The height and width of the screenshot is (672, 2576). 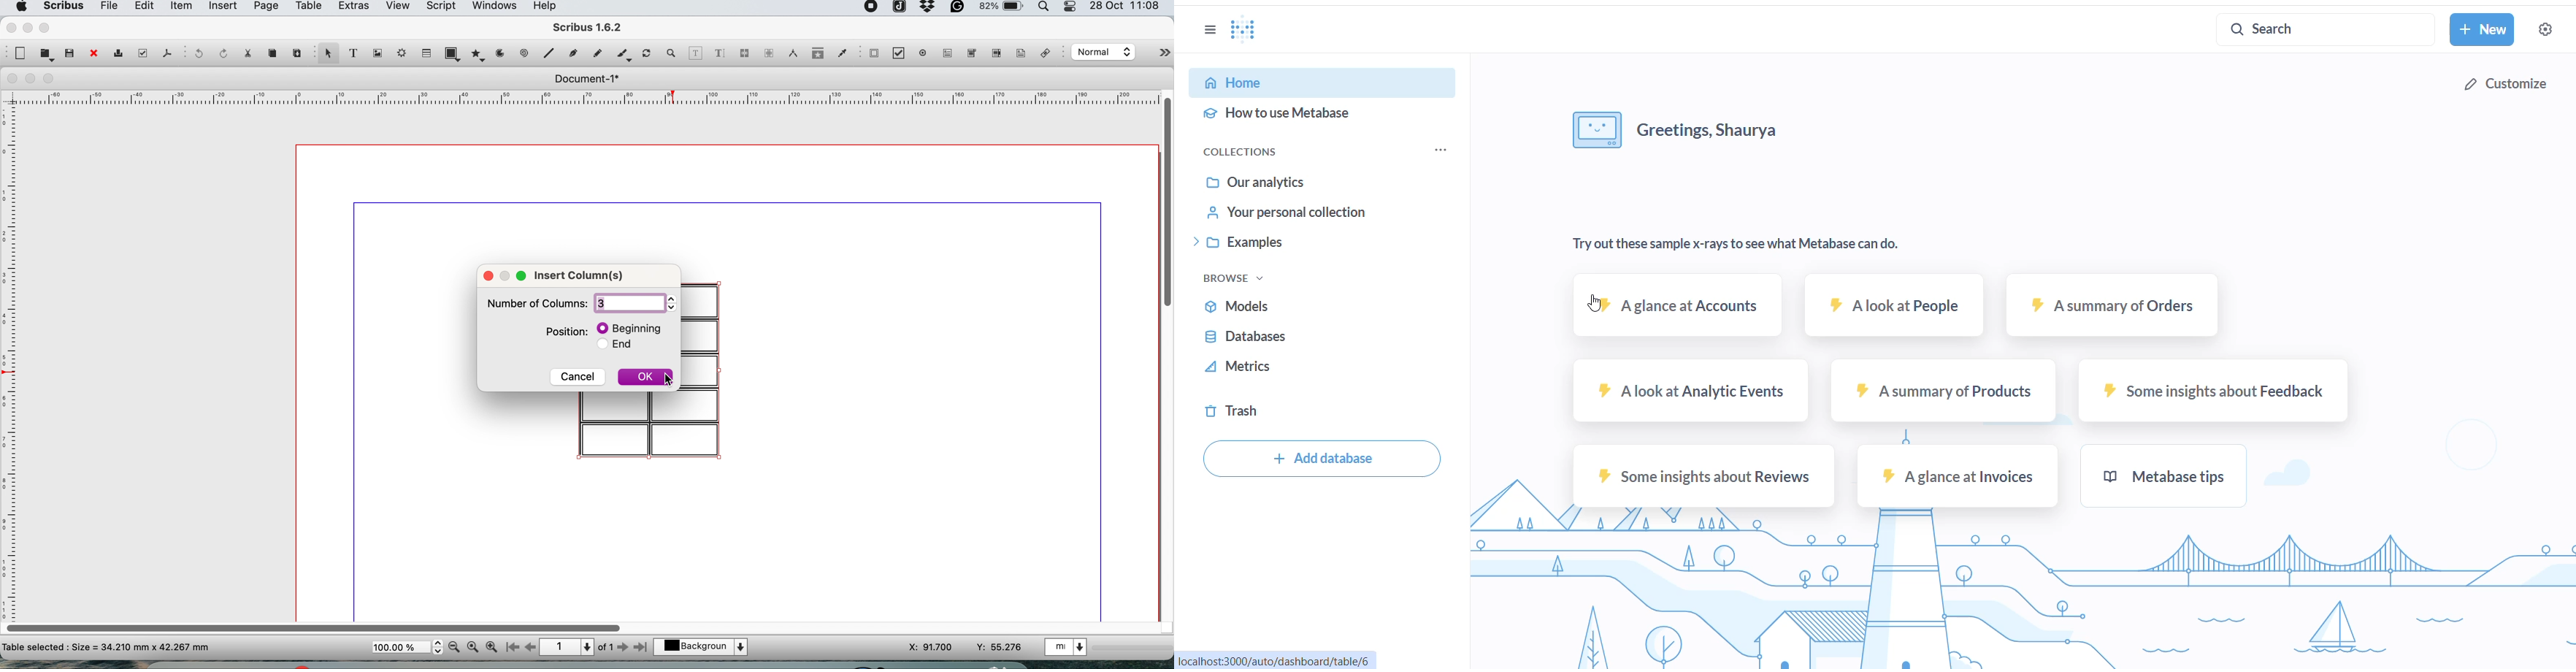 What do you see at coordinates (706, 648) in the screenshot?
I see `select the current layer` at bounding box center [706, 648].